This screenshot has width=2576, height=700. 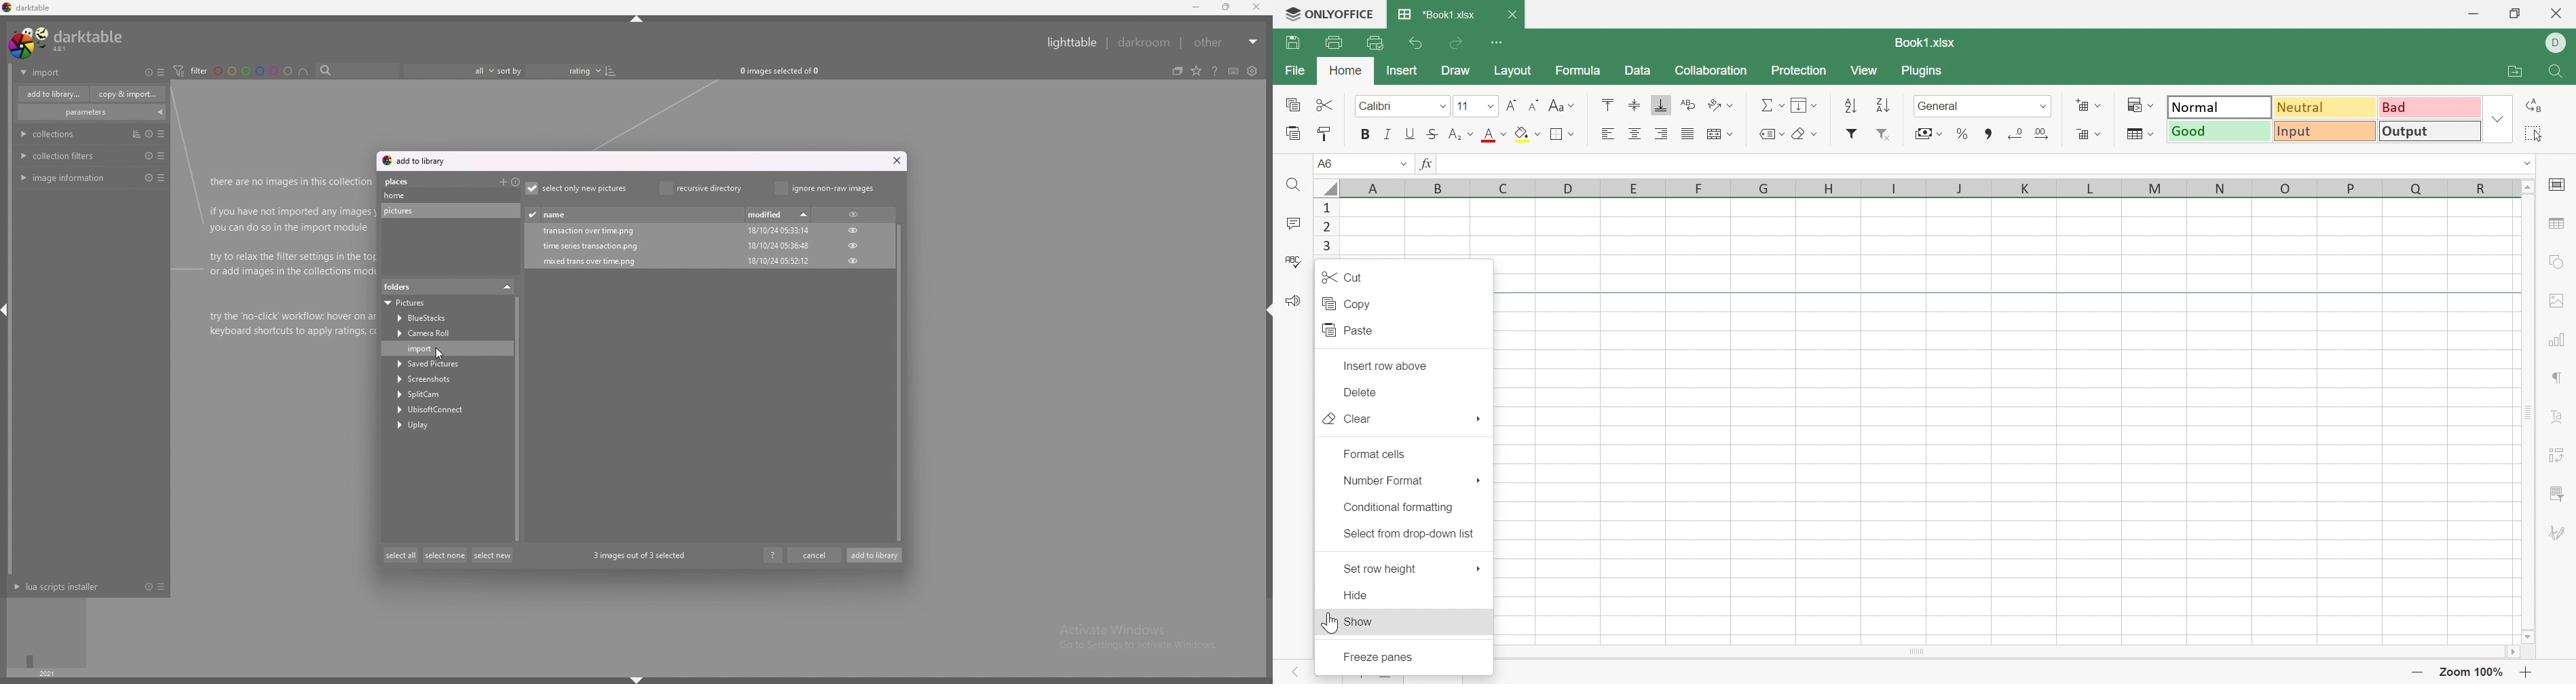 What do you see at coordinates (2514, 73) in the screenshot?
I see `Open file location` at bounding box center [2514, 73].